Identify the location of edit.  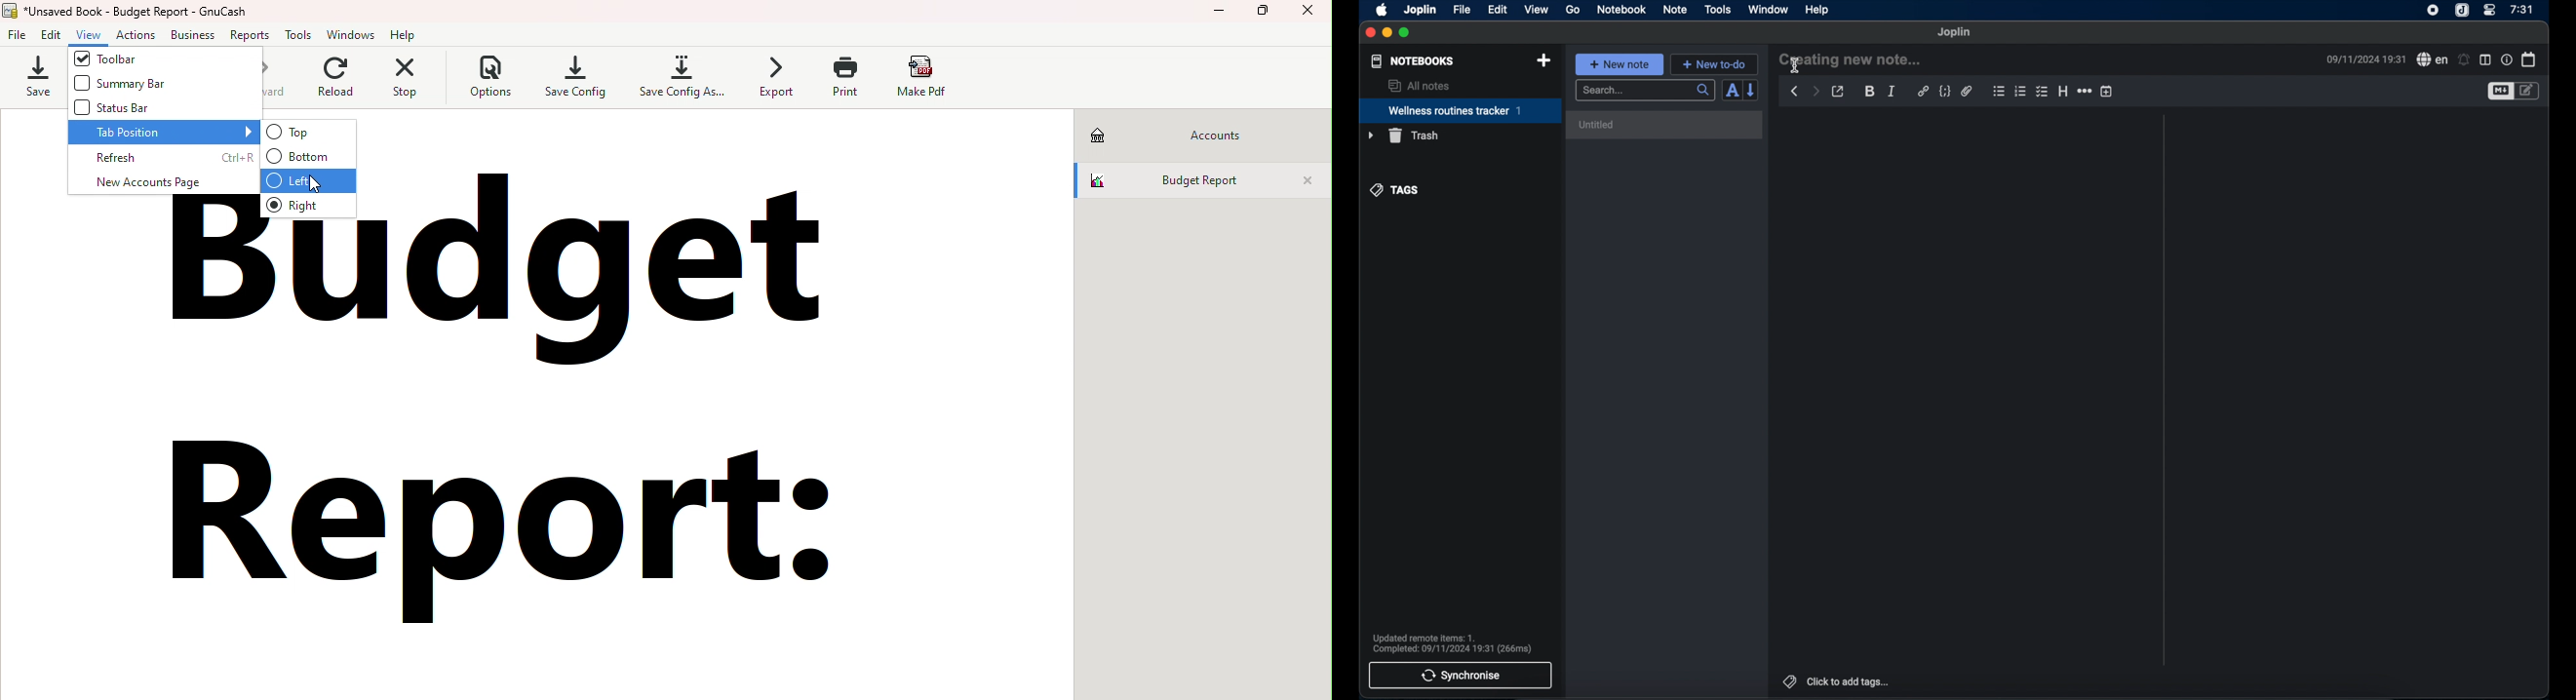
(1497, 10).